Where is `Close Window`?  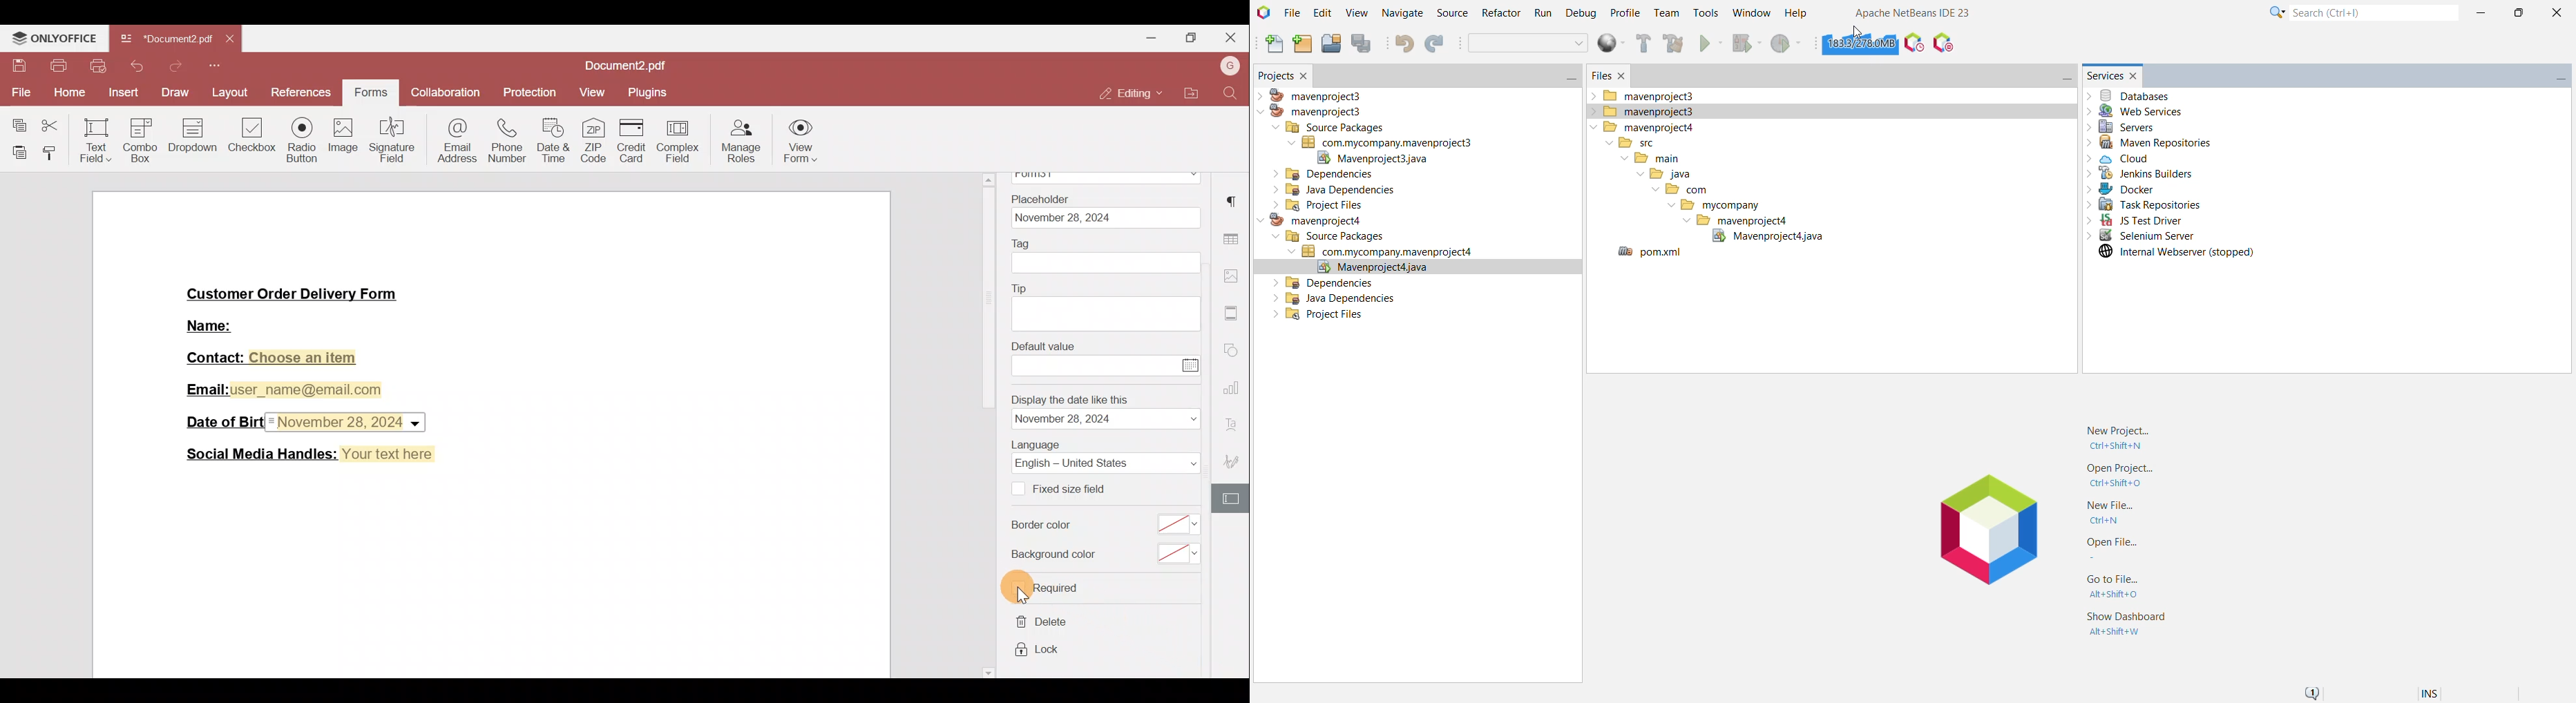
Close Window is located at coordinates (1308, 73).